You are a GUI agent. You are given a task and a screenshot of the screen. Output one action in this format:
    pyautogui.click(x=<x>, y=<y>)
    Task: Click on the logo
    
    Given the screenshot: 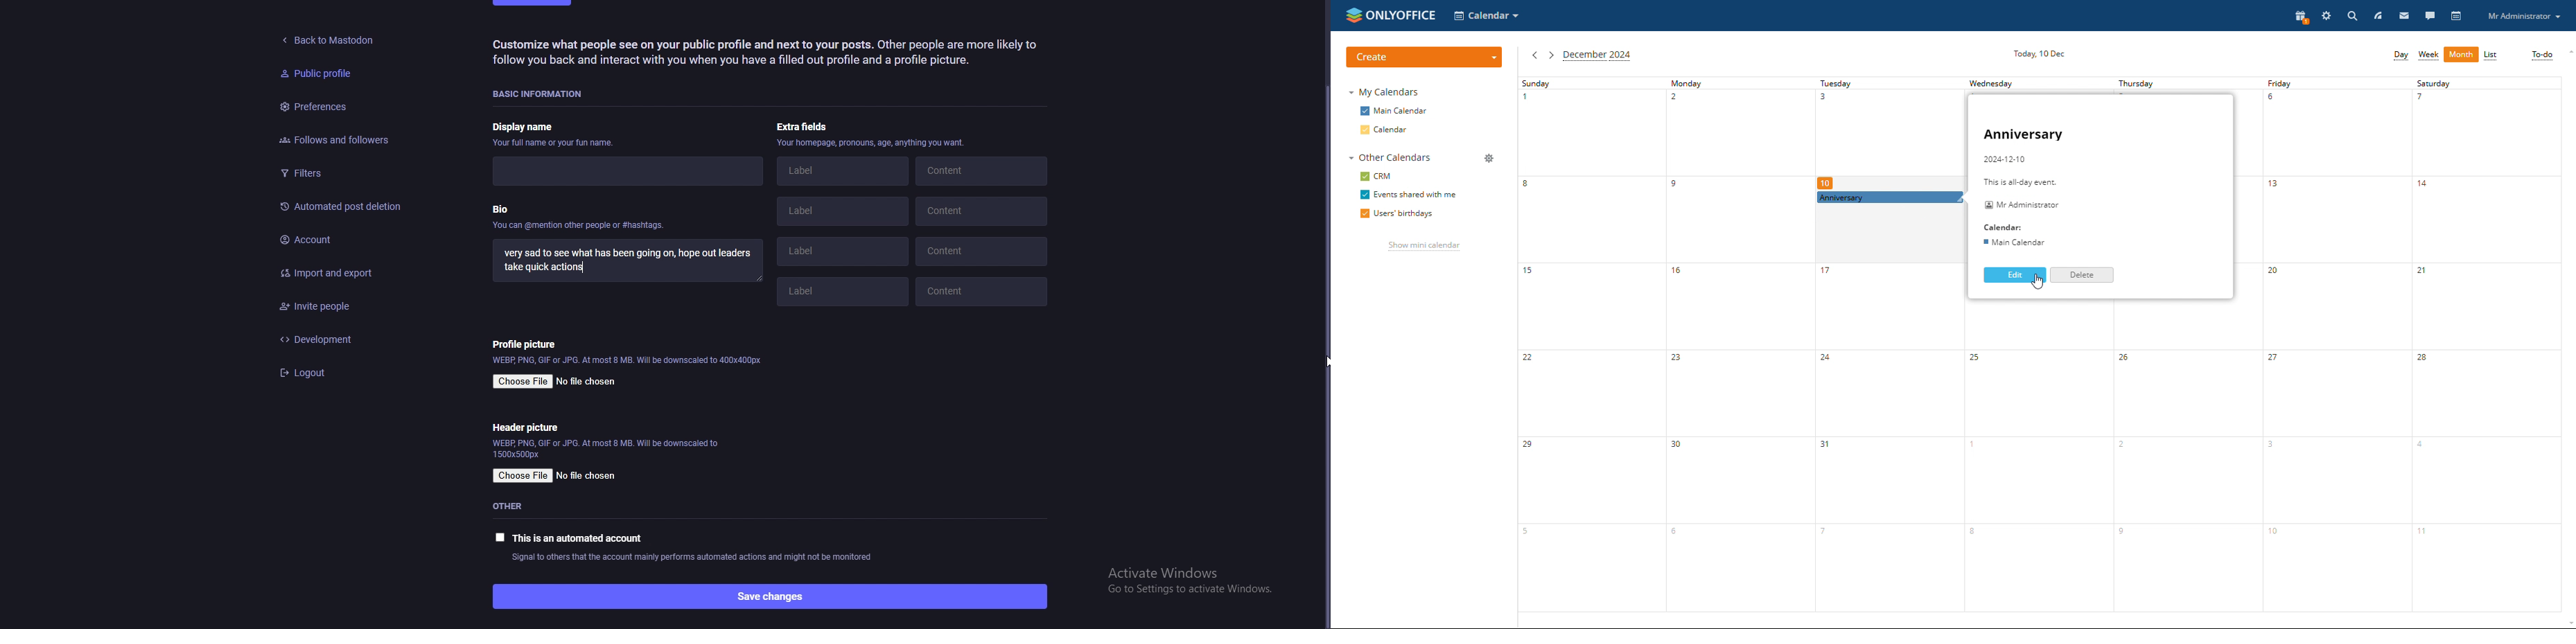 What is the action you would take?
    pyautogui.click(x=1391, y=14)
    